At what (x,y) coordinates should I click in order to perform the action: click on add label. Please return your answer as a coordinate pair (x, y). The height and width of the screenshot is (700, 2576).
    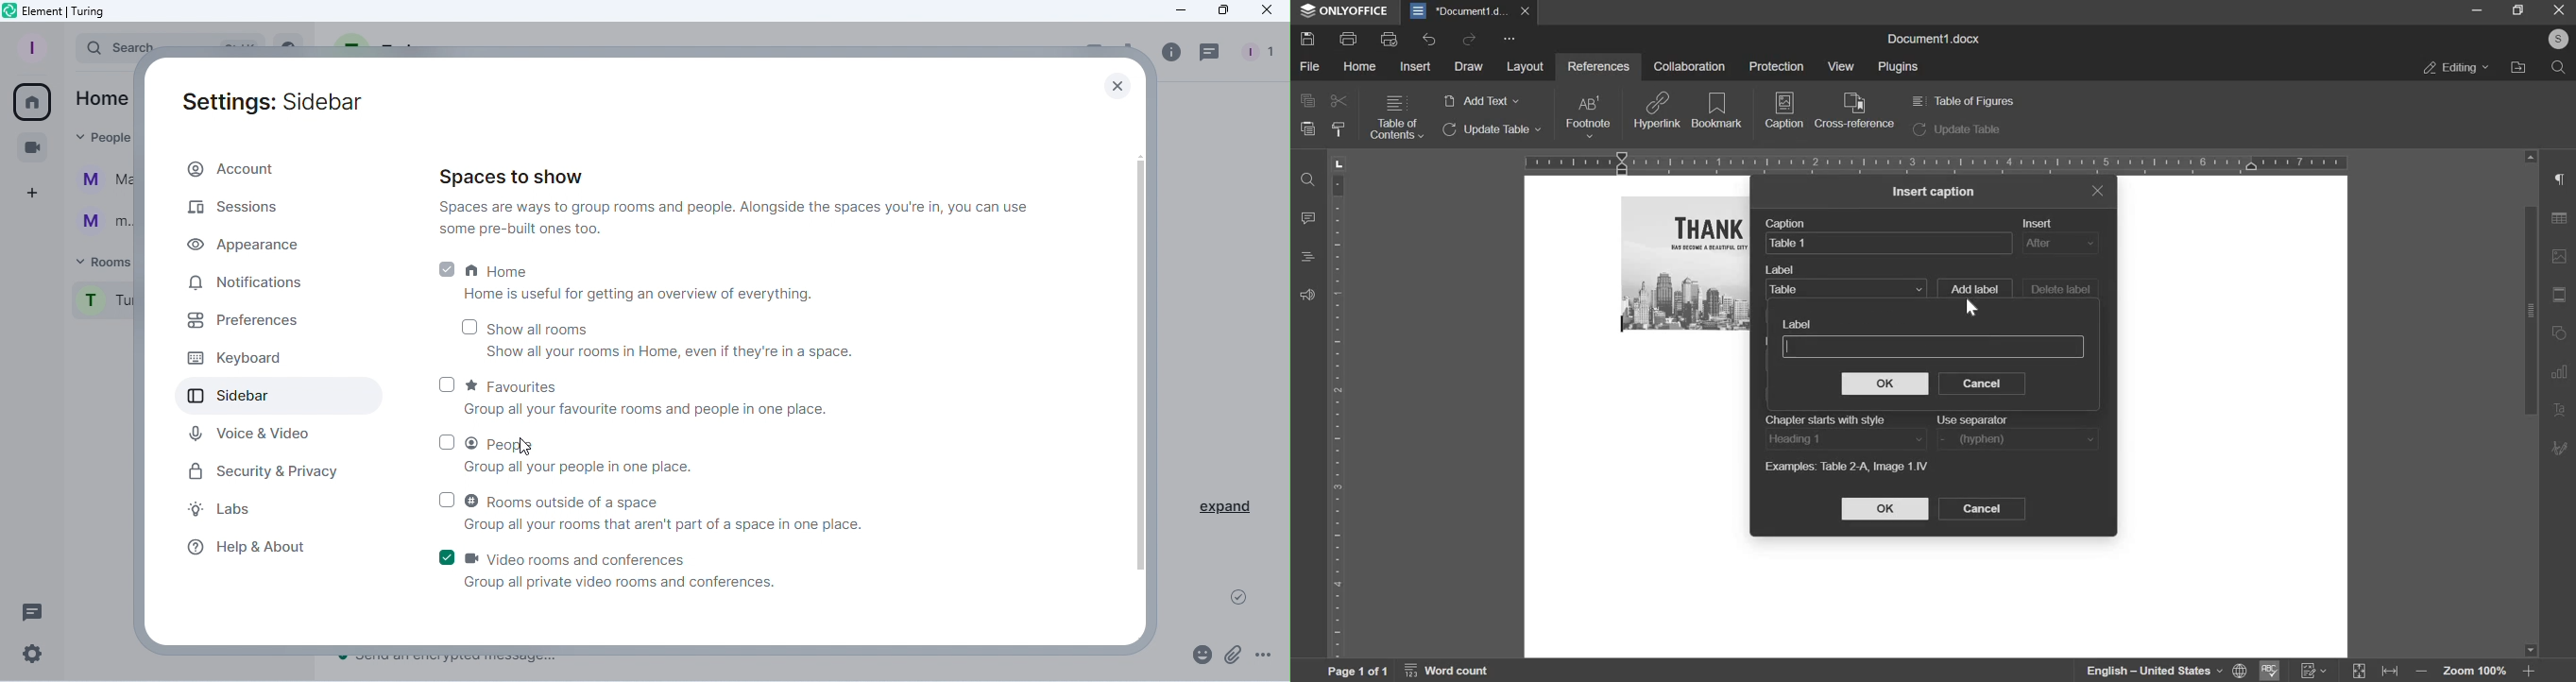
    Looking at the image, I should click on (1974, 287).